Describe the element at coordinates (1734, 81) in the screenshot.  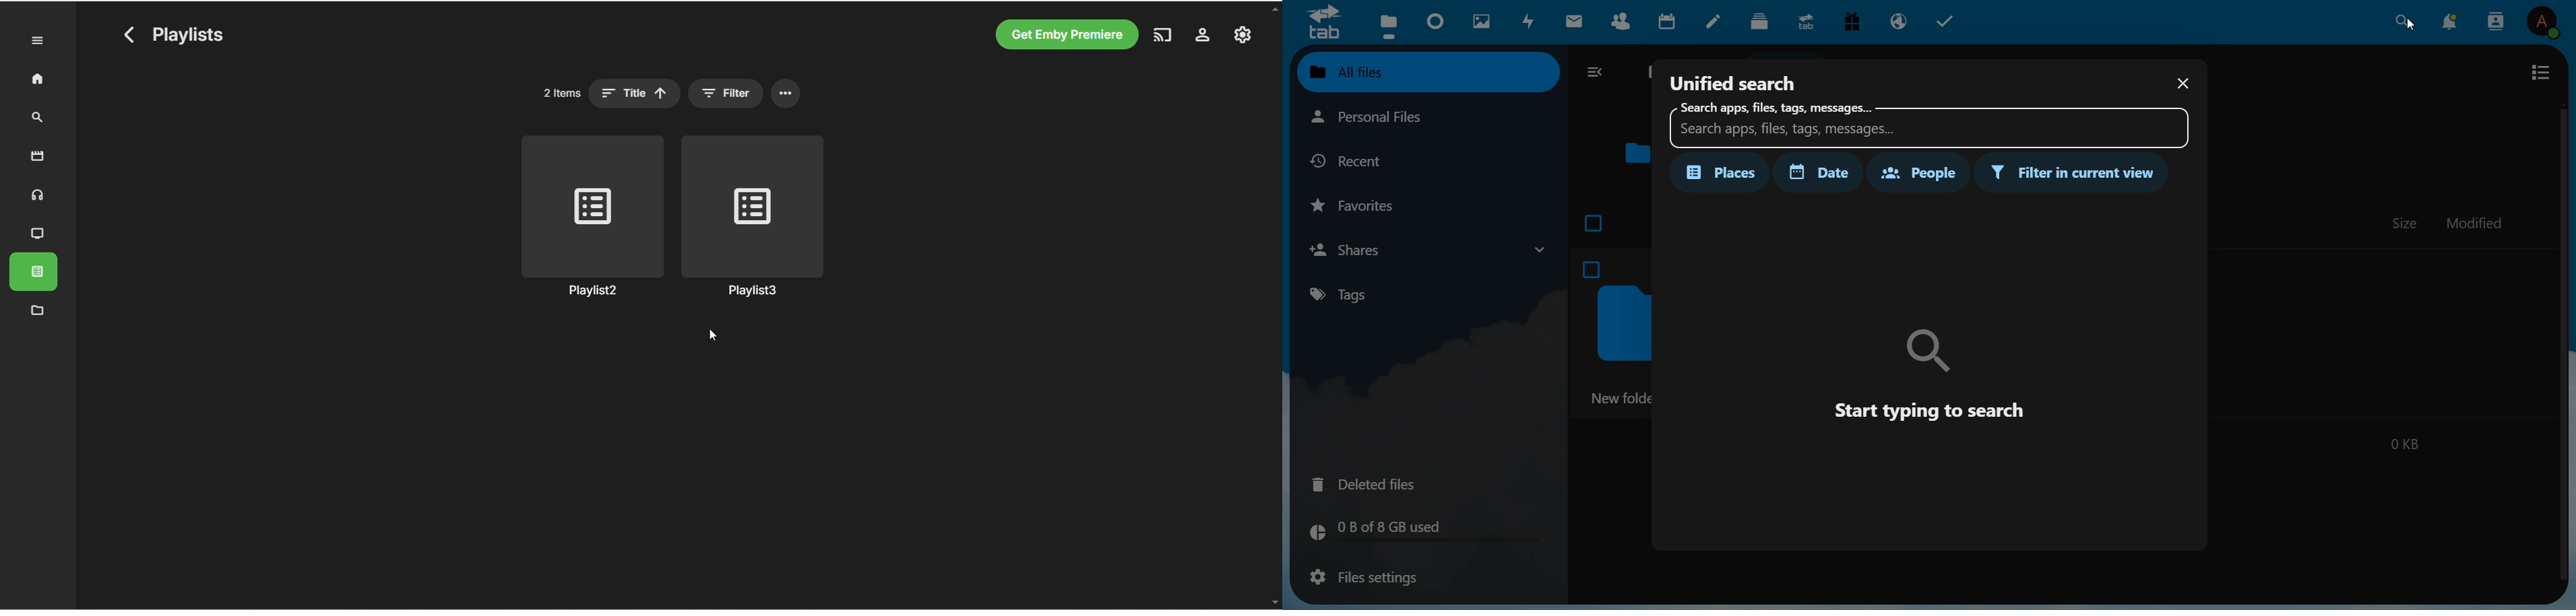
I see `unified search` at that location.